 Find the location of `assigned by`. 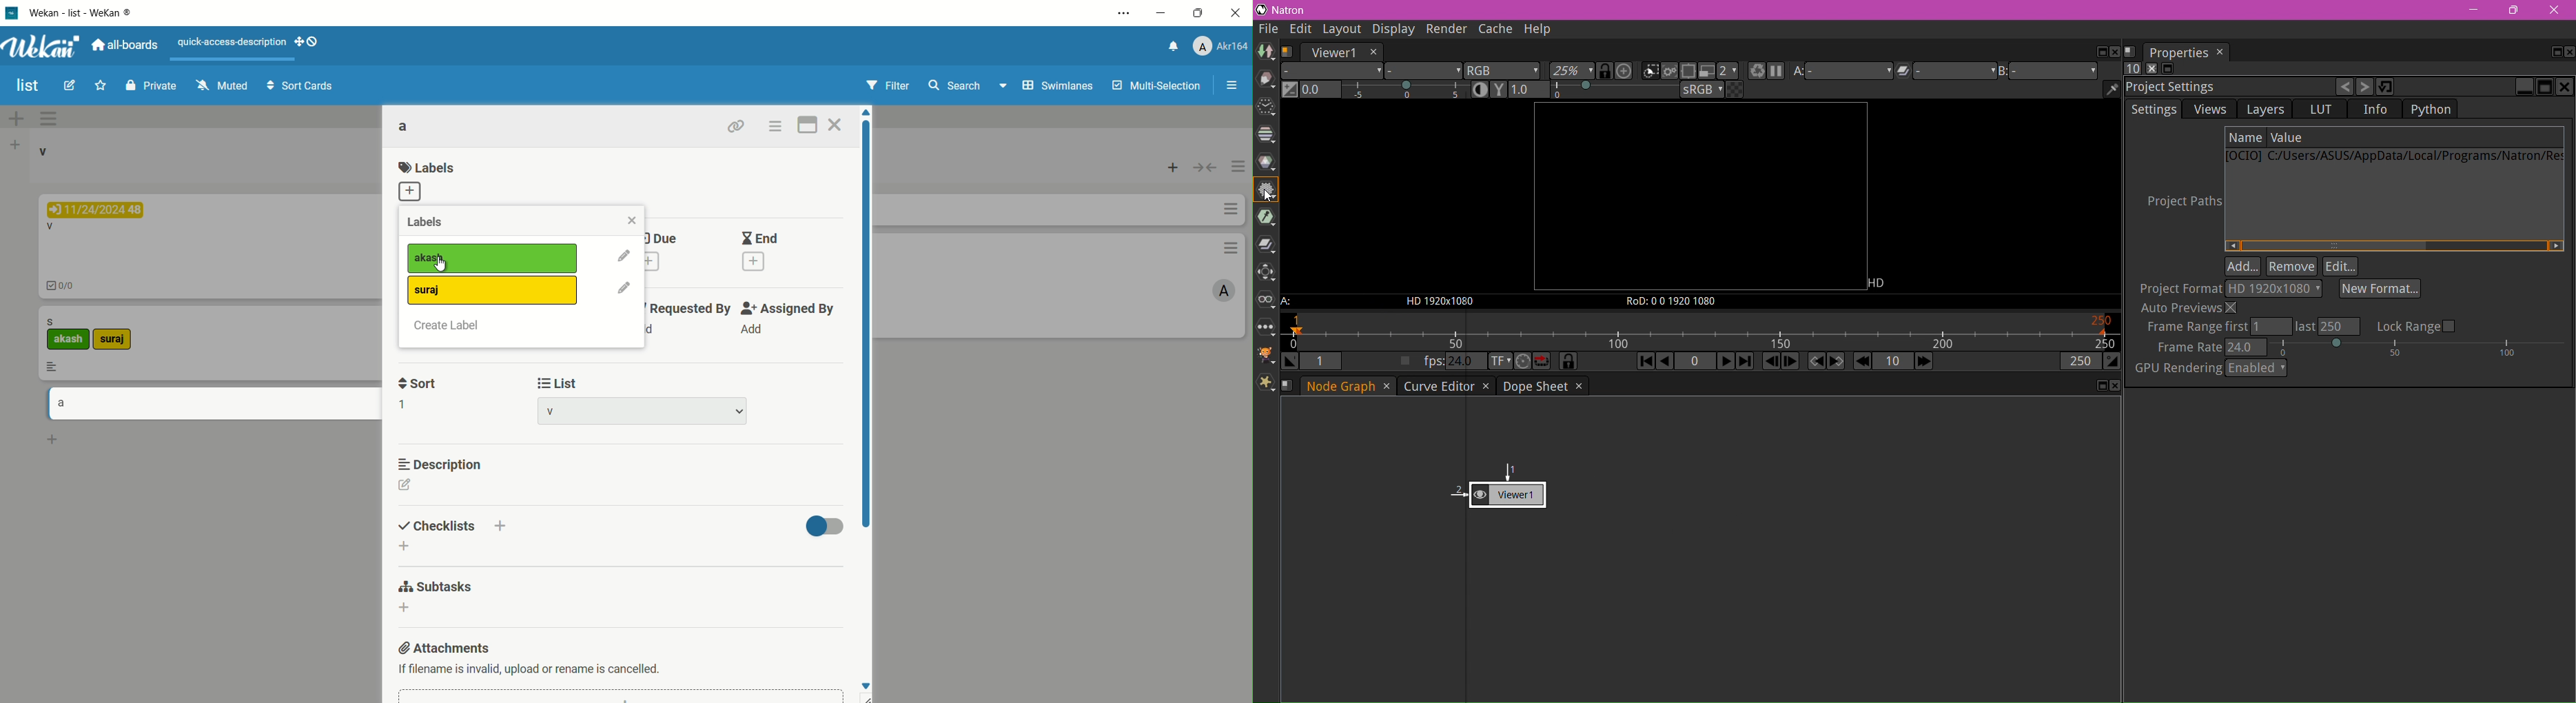

assigned by is located at coordinates (787, 306).